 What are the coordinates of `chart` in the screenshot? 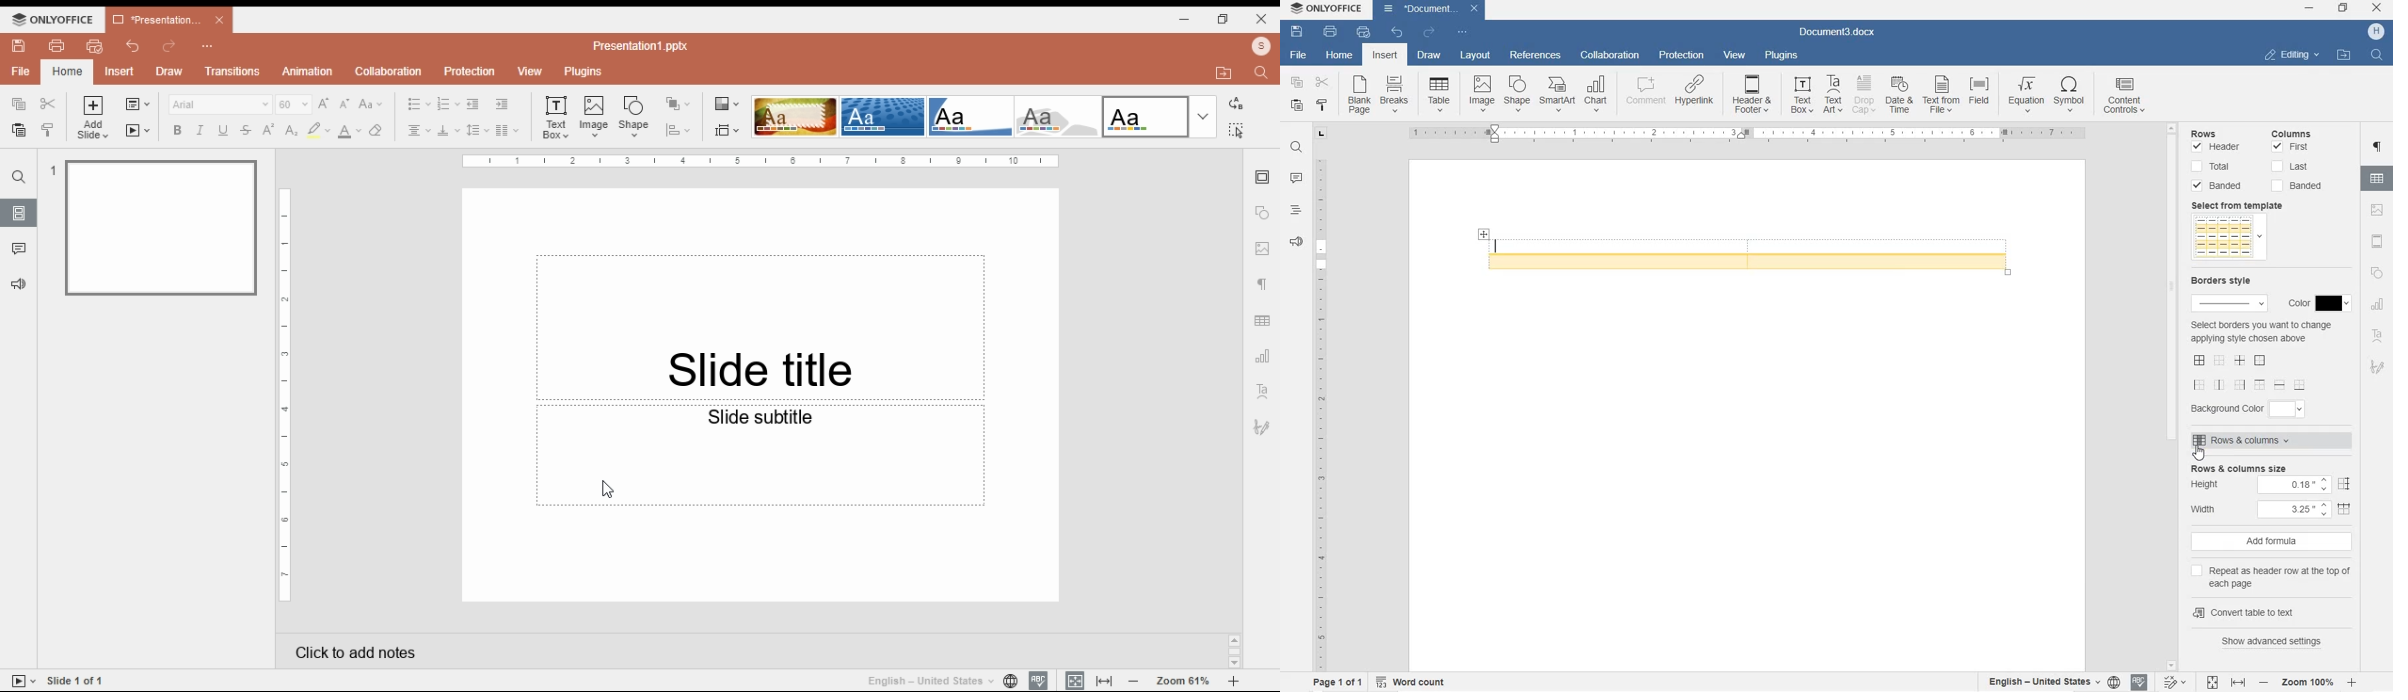 It's located at (1597, 94).